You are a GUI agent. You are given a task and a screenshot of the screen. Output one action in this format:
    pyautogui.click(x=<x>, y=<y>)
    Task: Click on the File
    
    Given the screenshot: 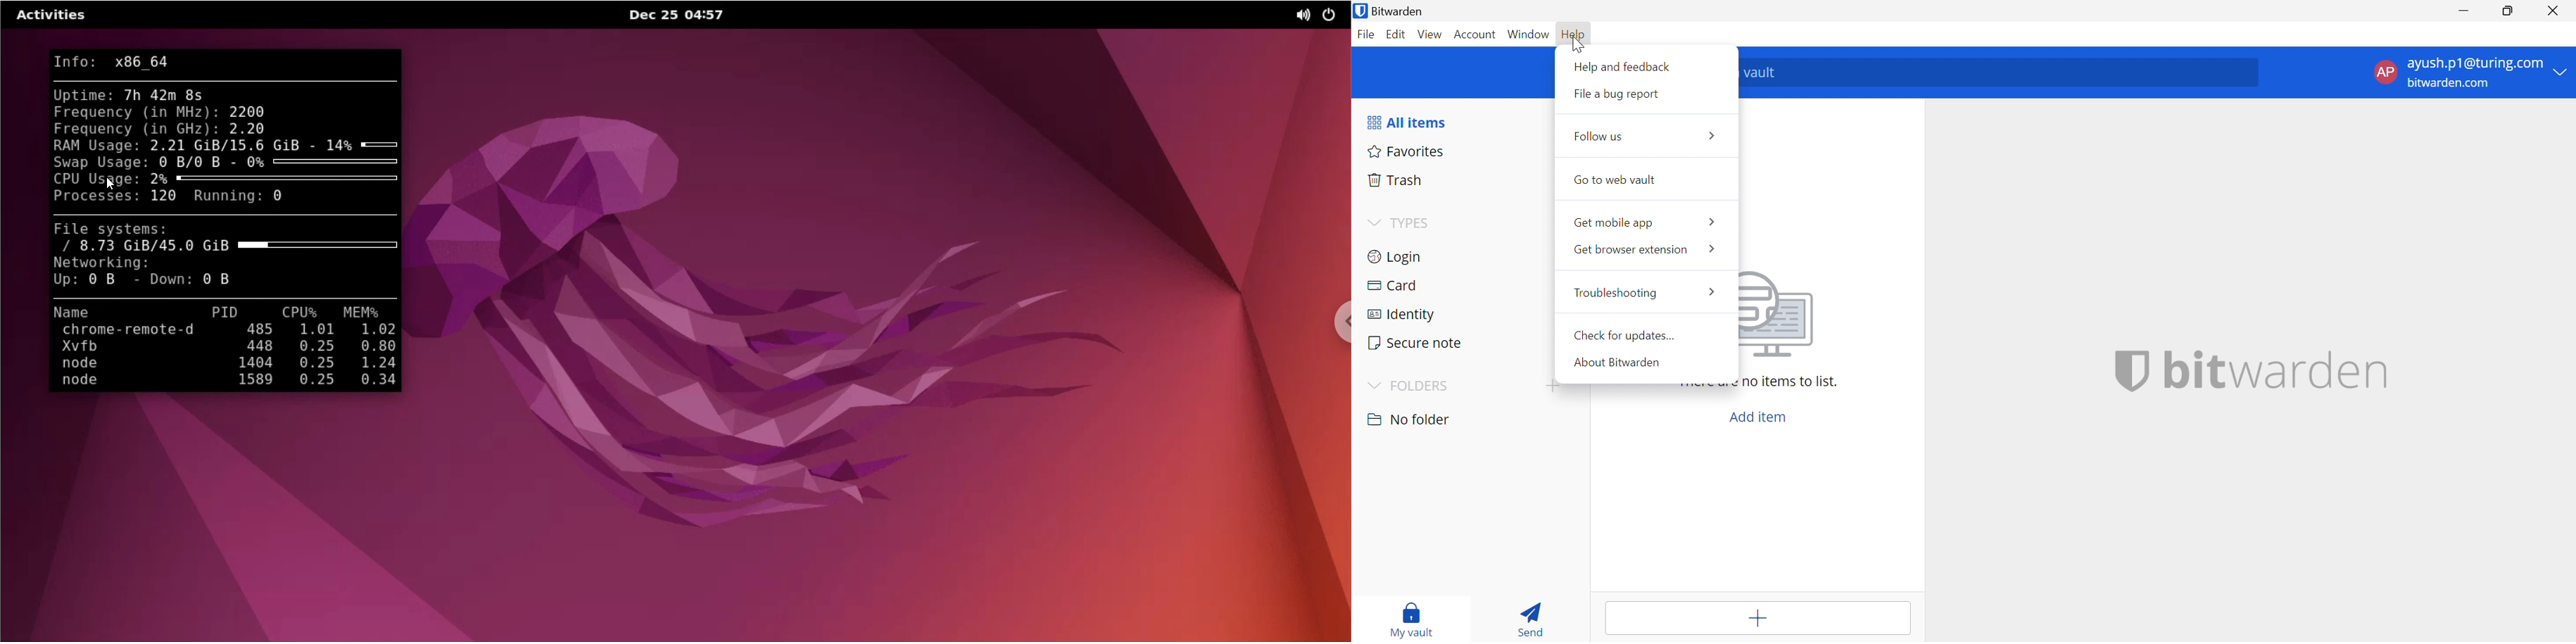 What is the action you would take?
    pyautogui.click(x=1367, y=33)
    